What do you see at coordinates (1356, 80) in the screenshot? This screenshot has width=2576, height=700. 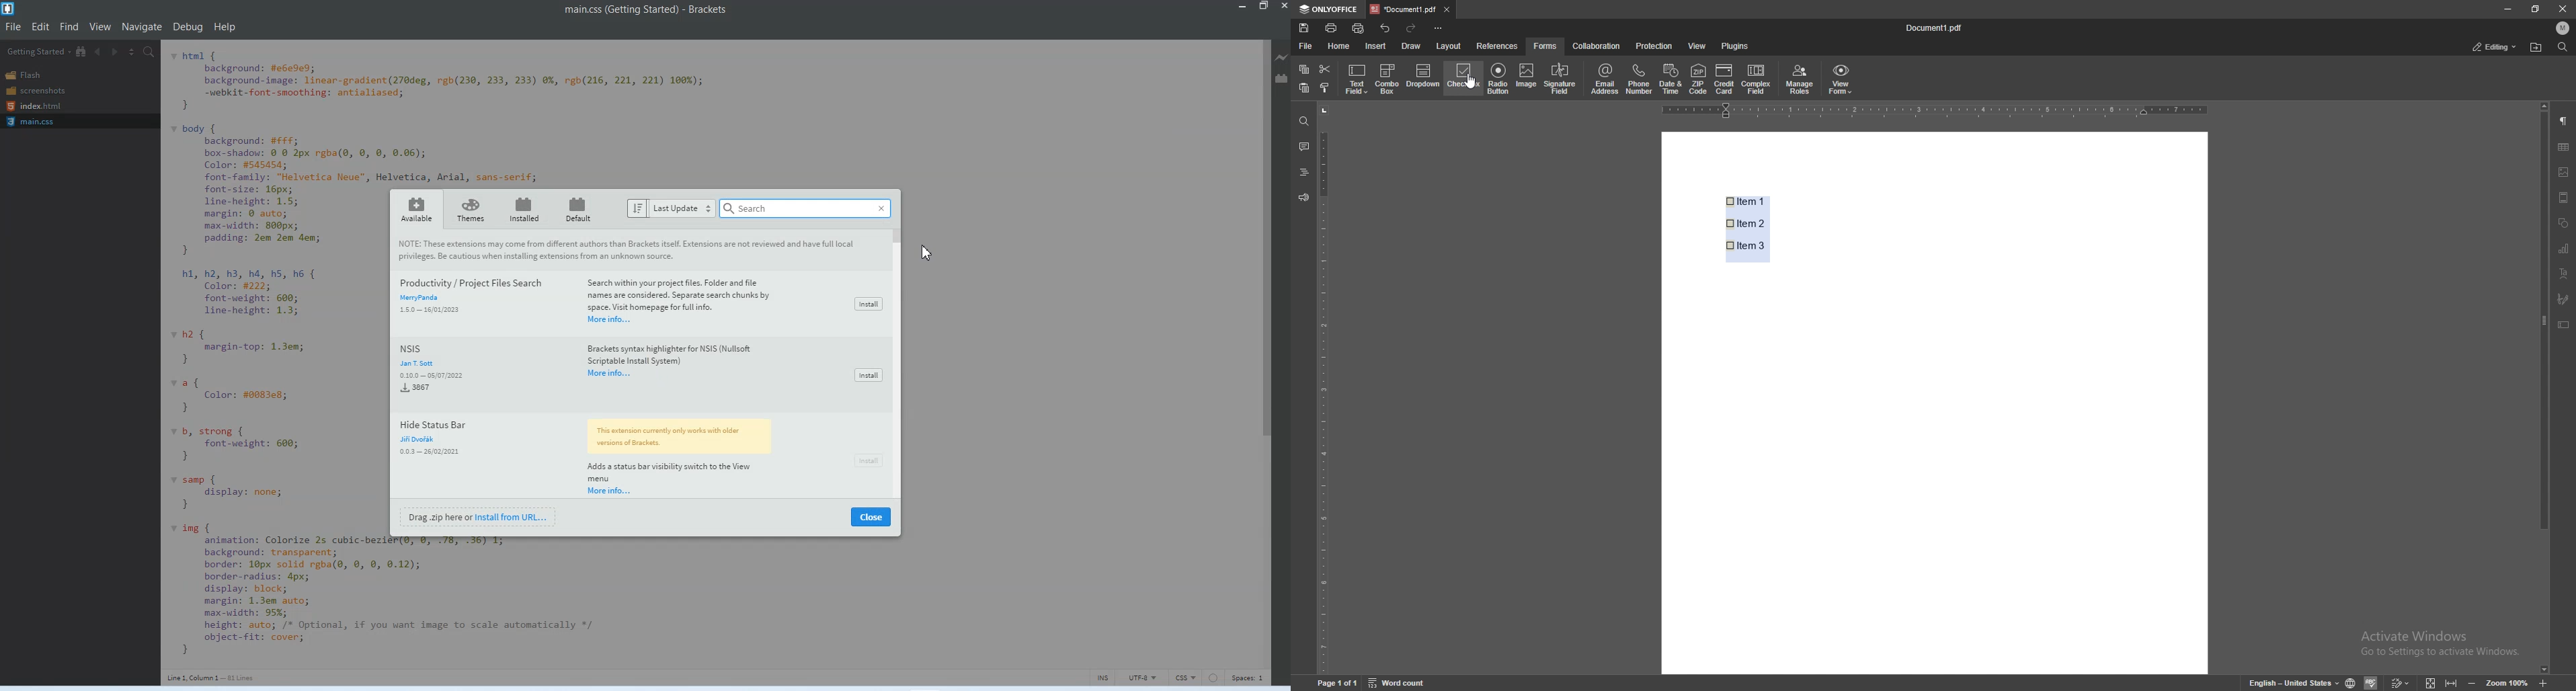 I see `text field` at bounding box center [1356, 80].